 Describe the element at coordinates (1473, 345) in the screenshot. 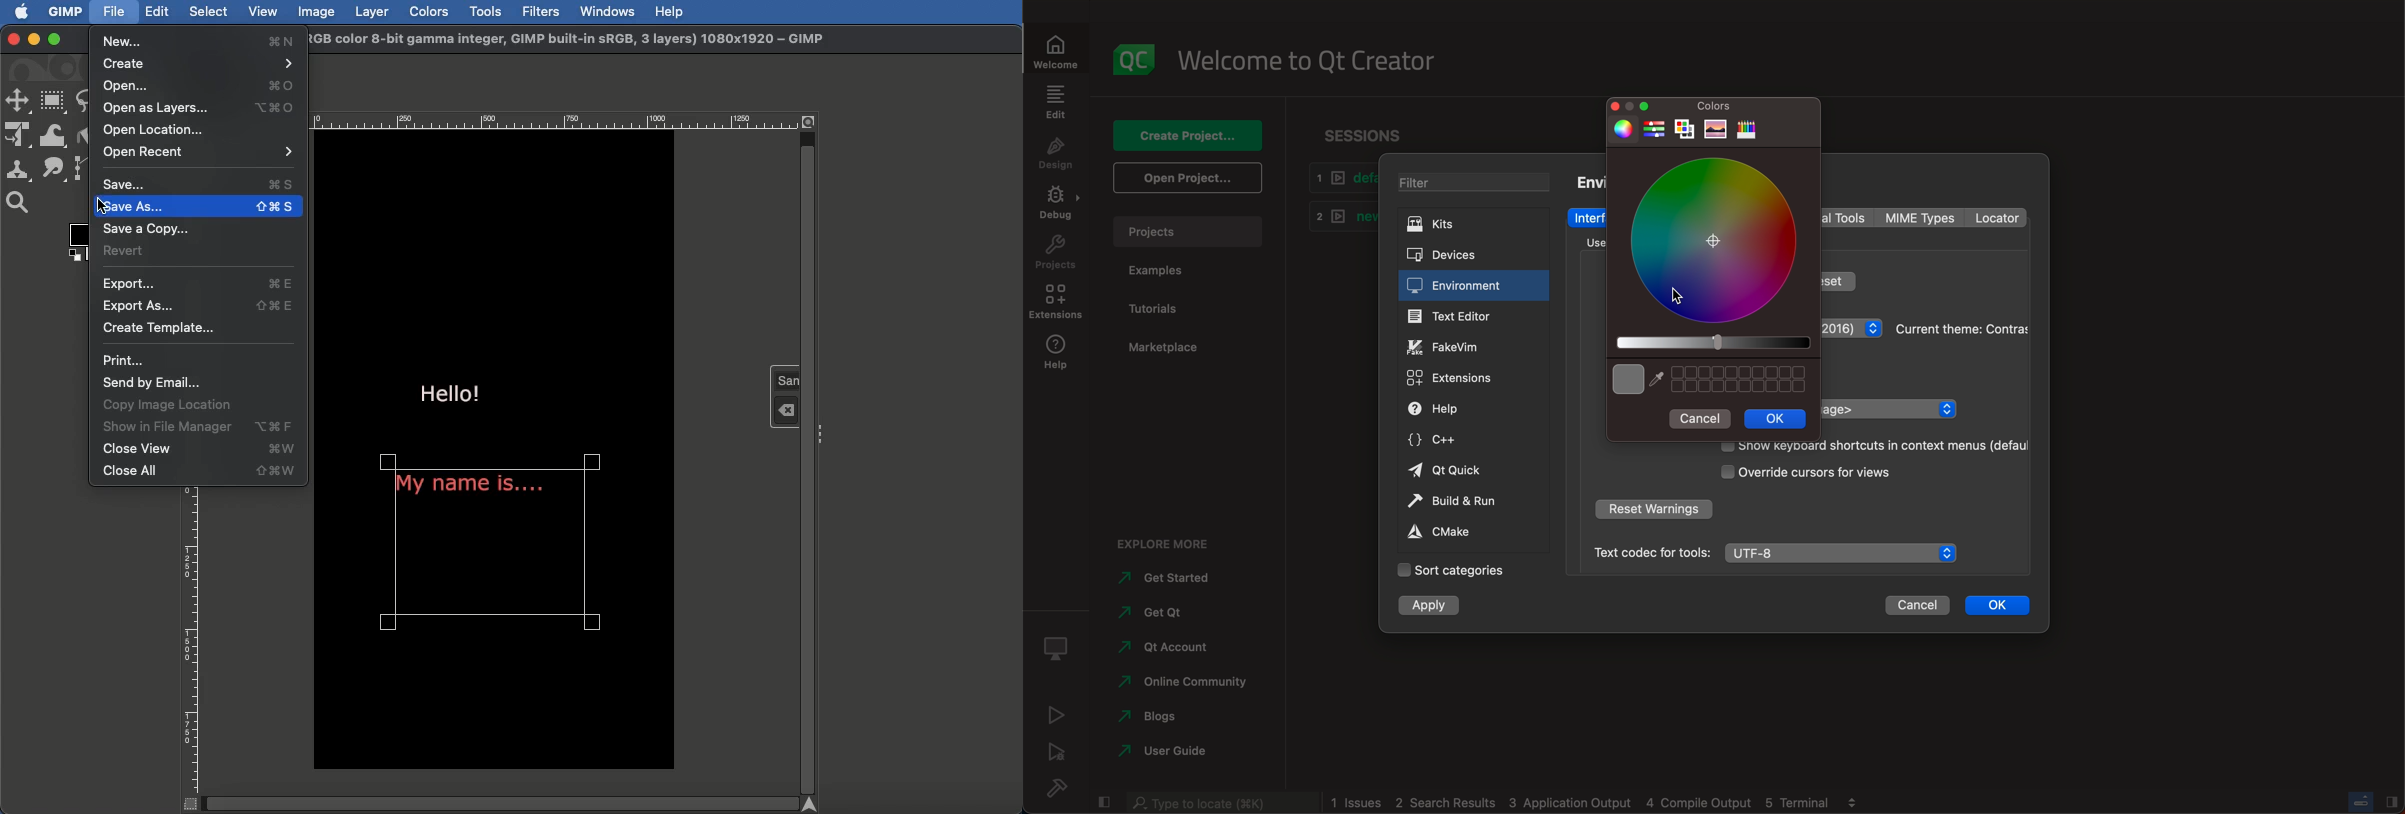

I see `fake vim` at that location.